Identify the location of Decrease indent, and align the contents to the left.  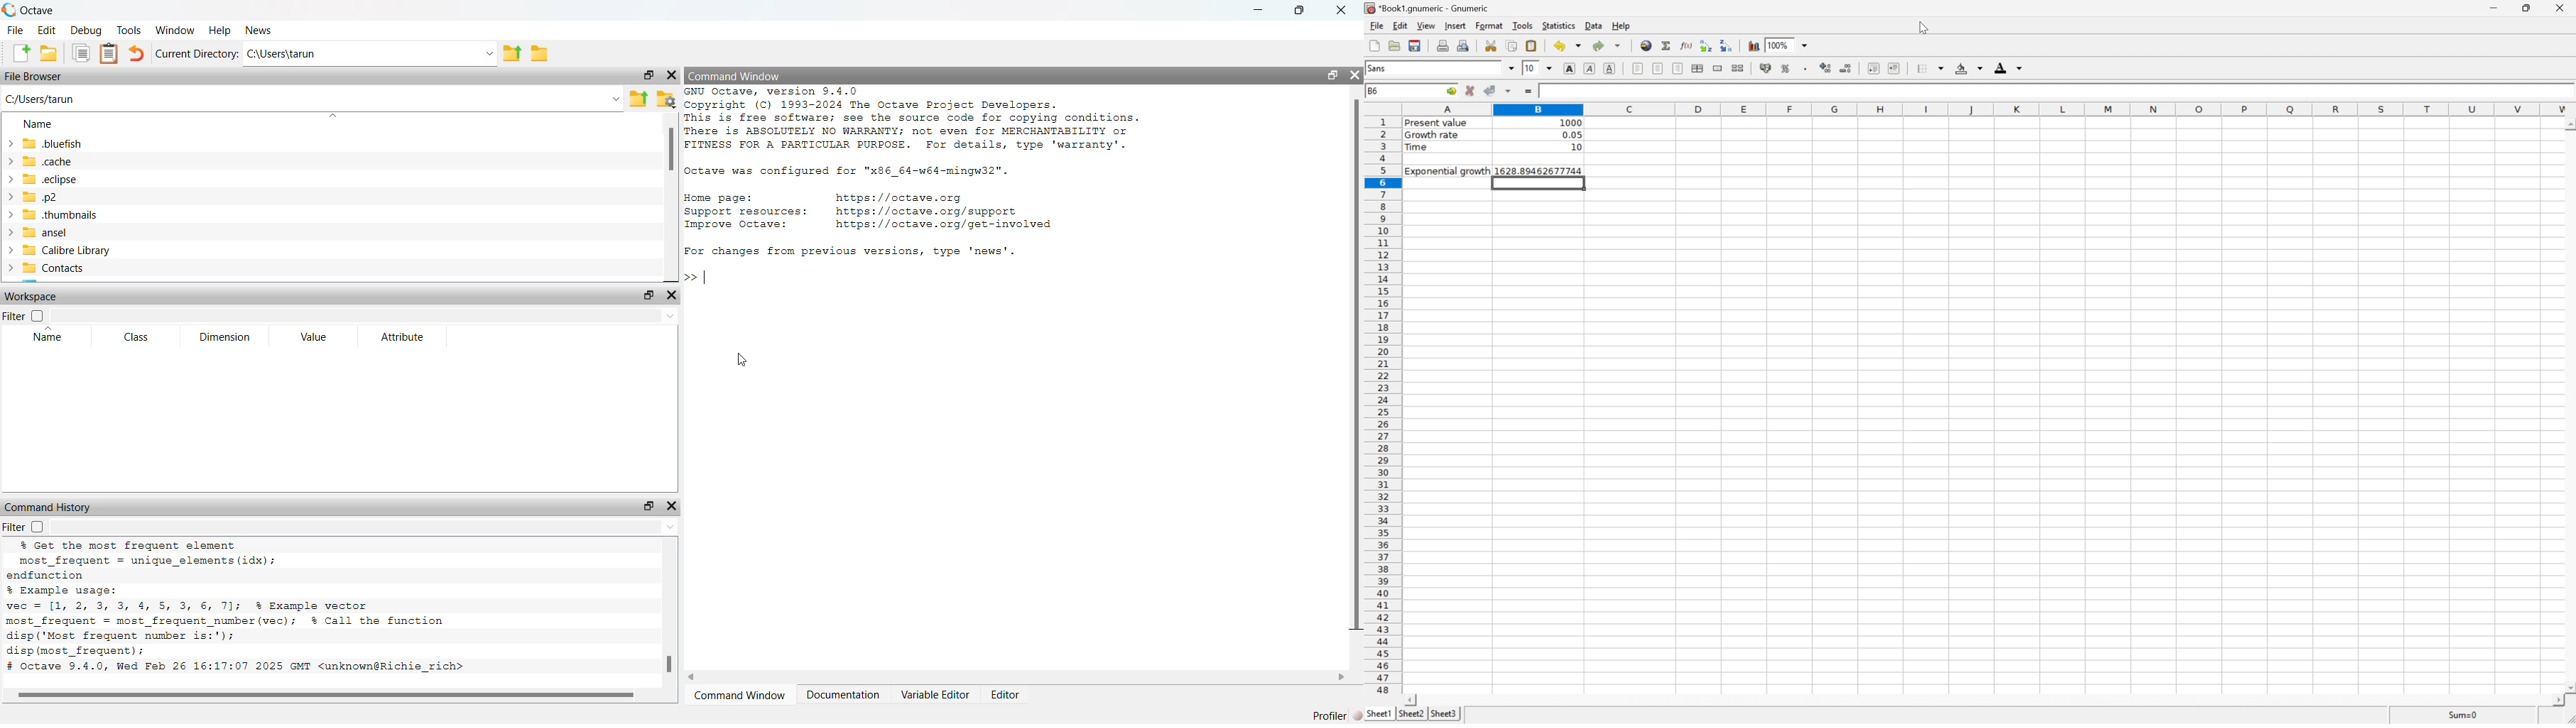
(1706, 45).